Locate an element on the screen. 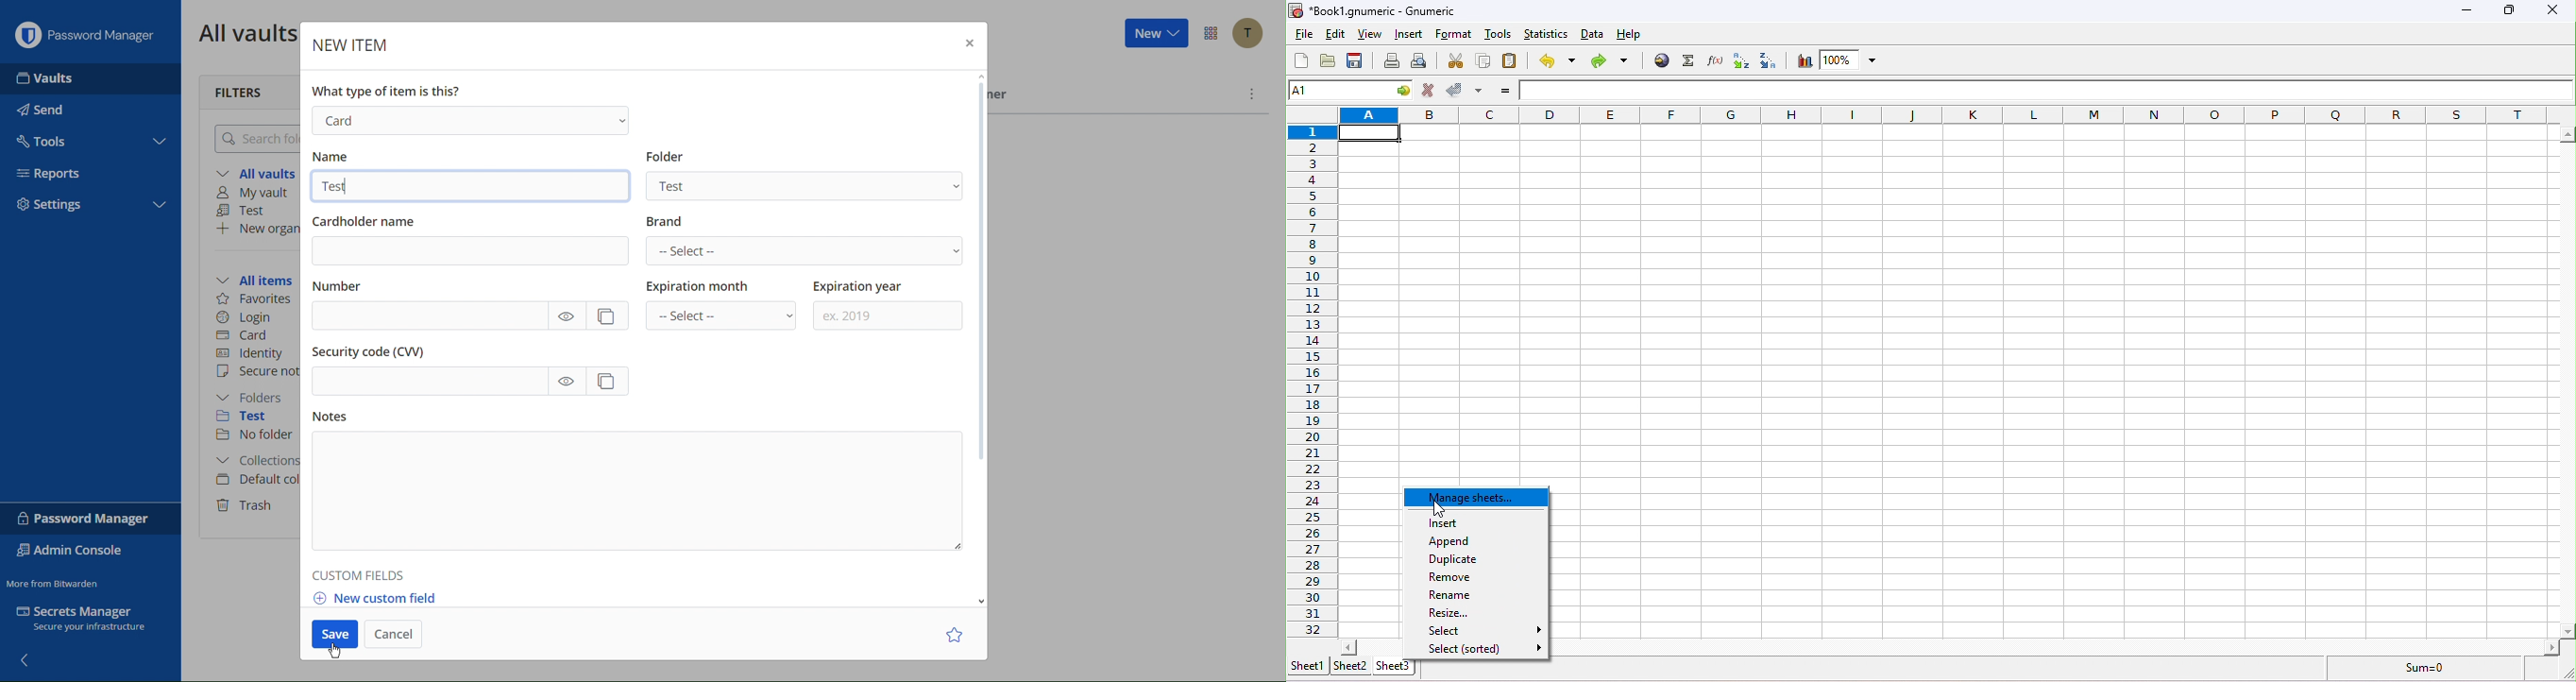 This screenshot has width=2576, height=700. Collections is located at coordinates (258, 458).